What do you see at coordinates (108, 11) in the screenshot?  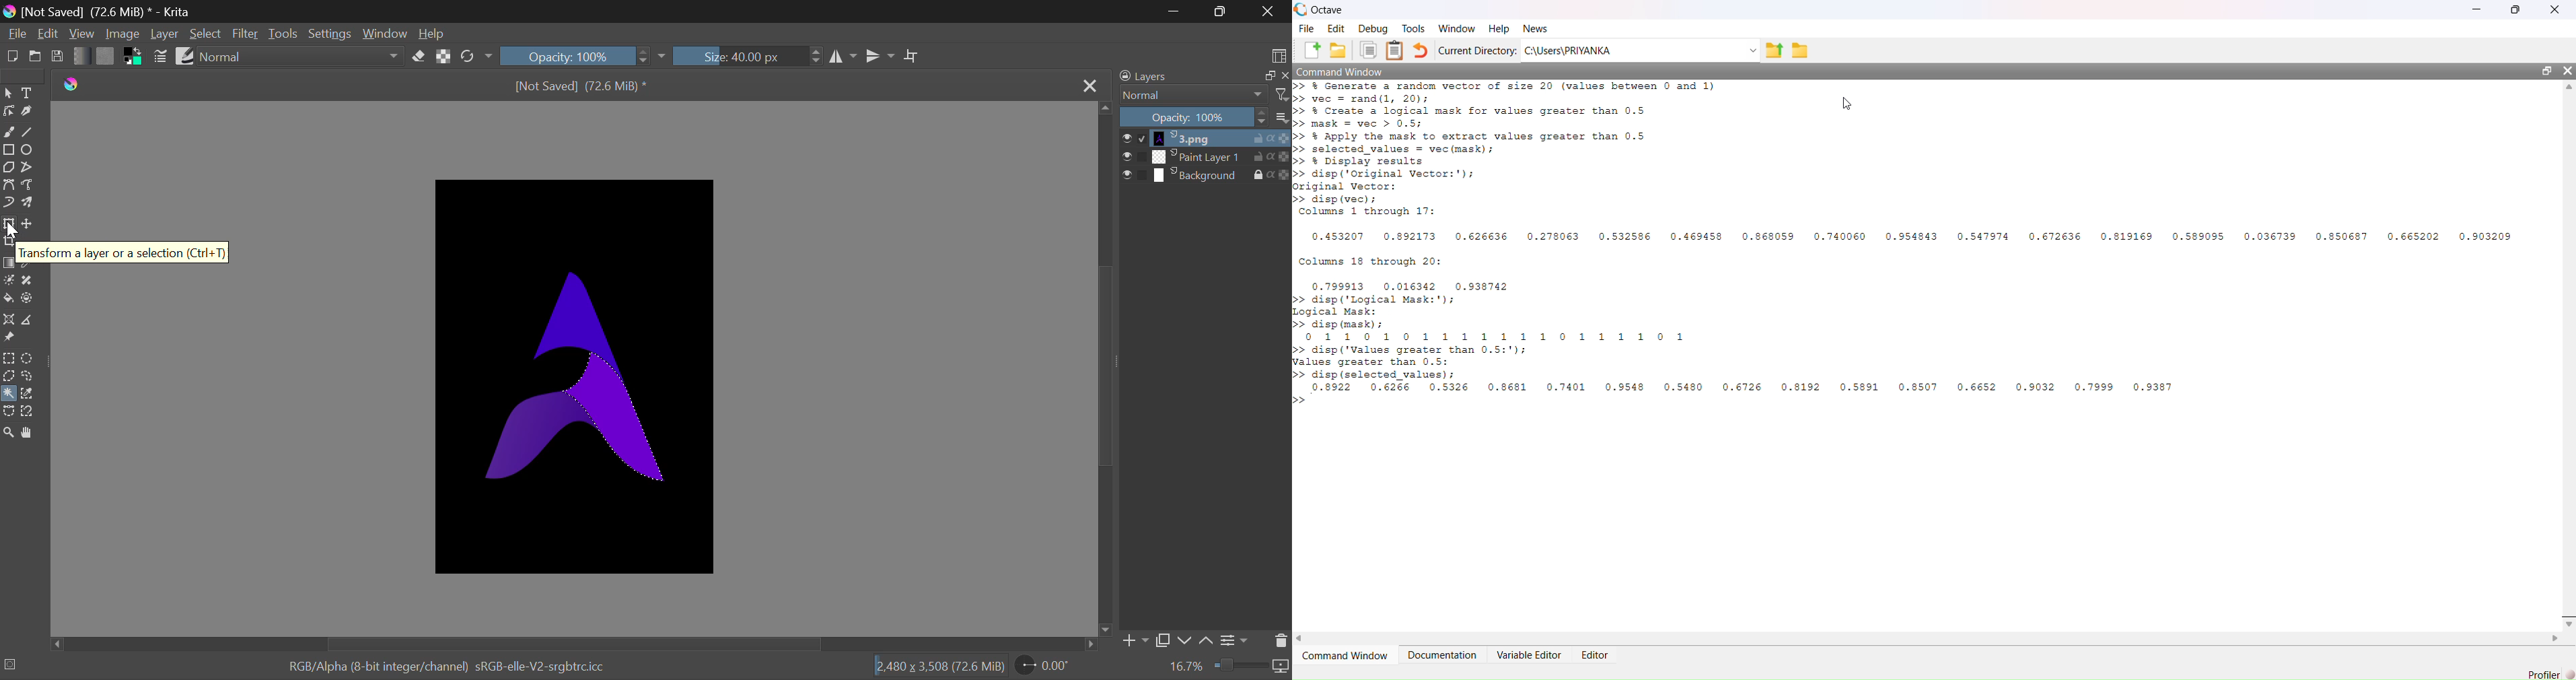 I see `[Not Saved] (71.4 MiB) * - Krita` at bounding box center [108, 11].